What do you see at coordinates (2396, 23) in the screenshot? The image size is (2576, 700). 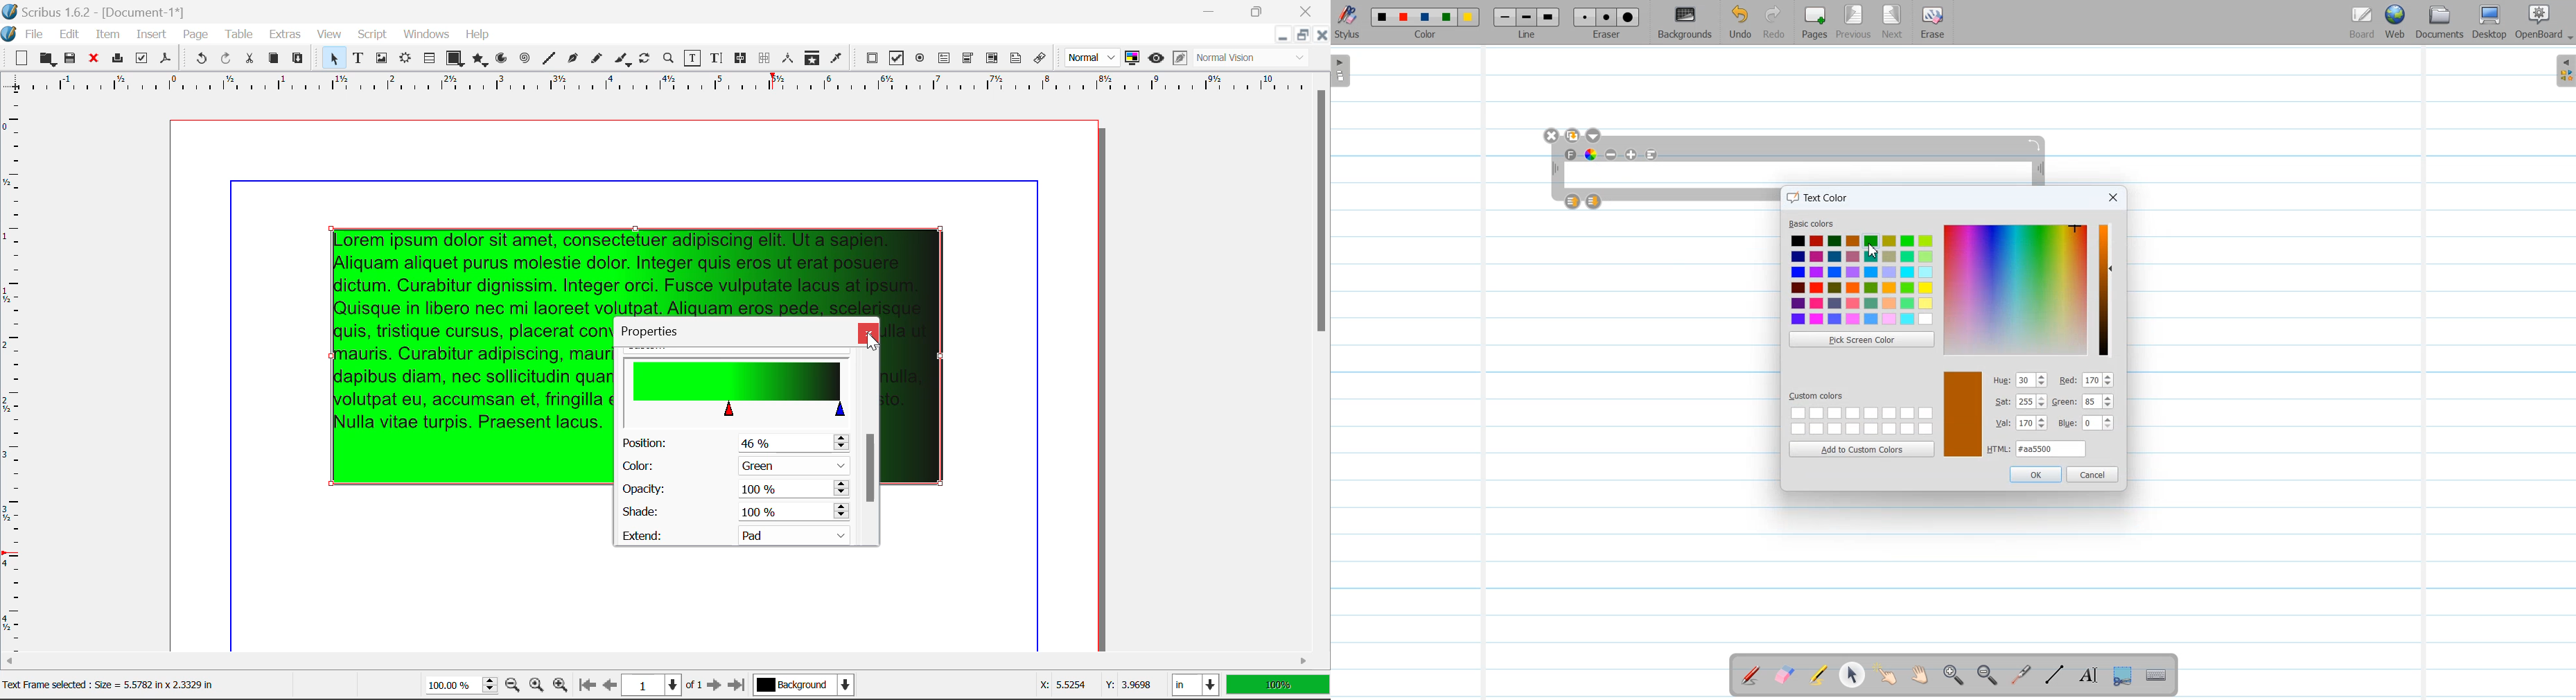 I see `Web` at bounding box center [2396, 23].